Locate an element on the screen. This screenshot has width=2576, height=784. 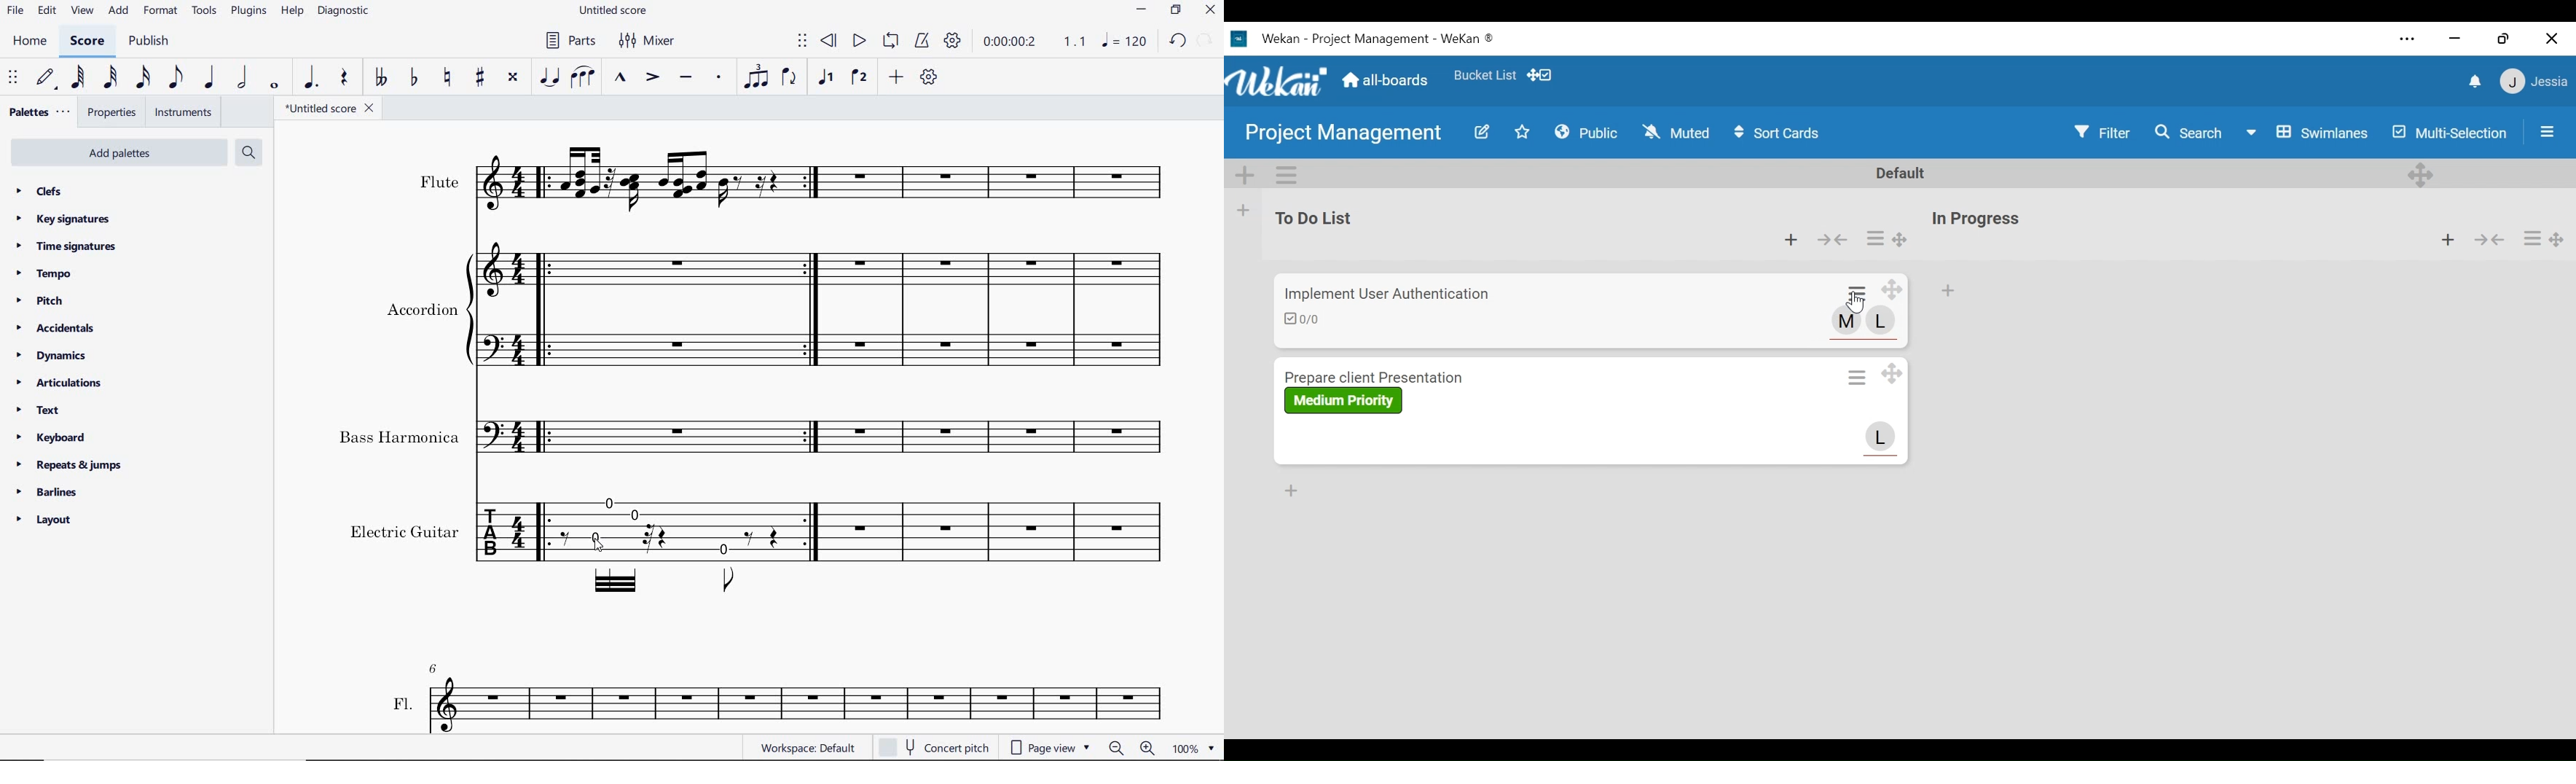
flip direction is located at coordinates (790, 77).